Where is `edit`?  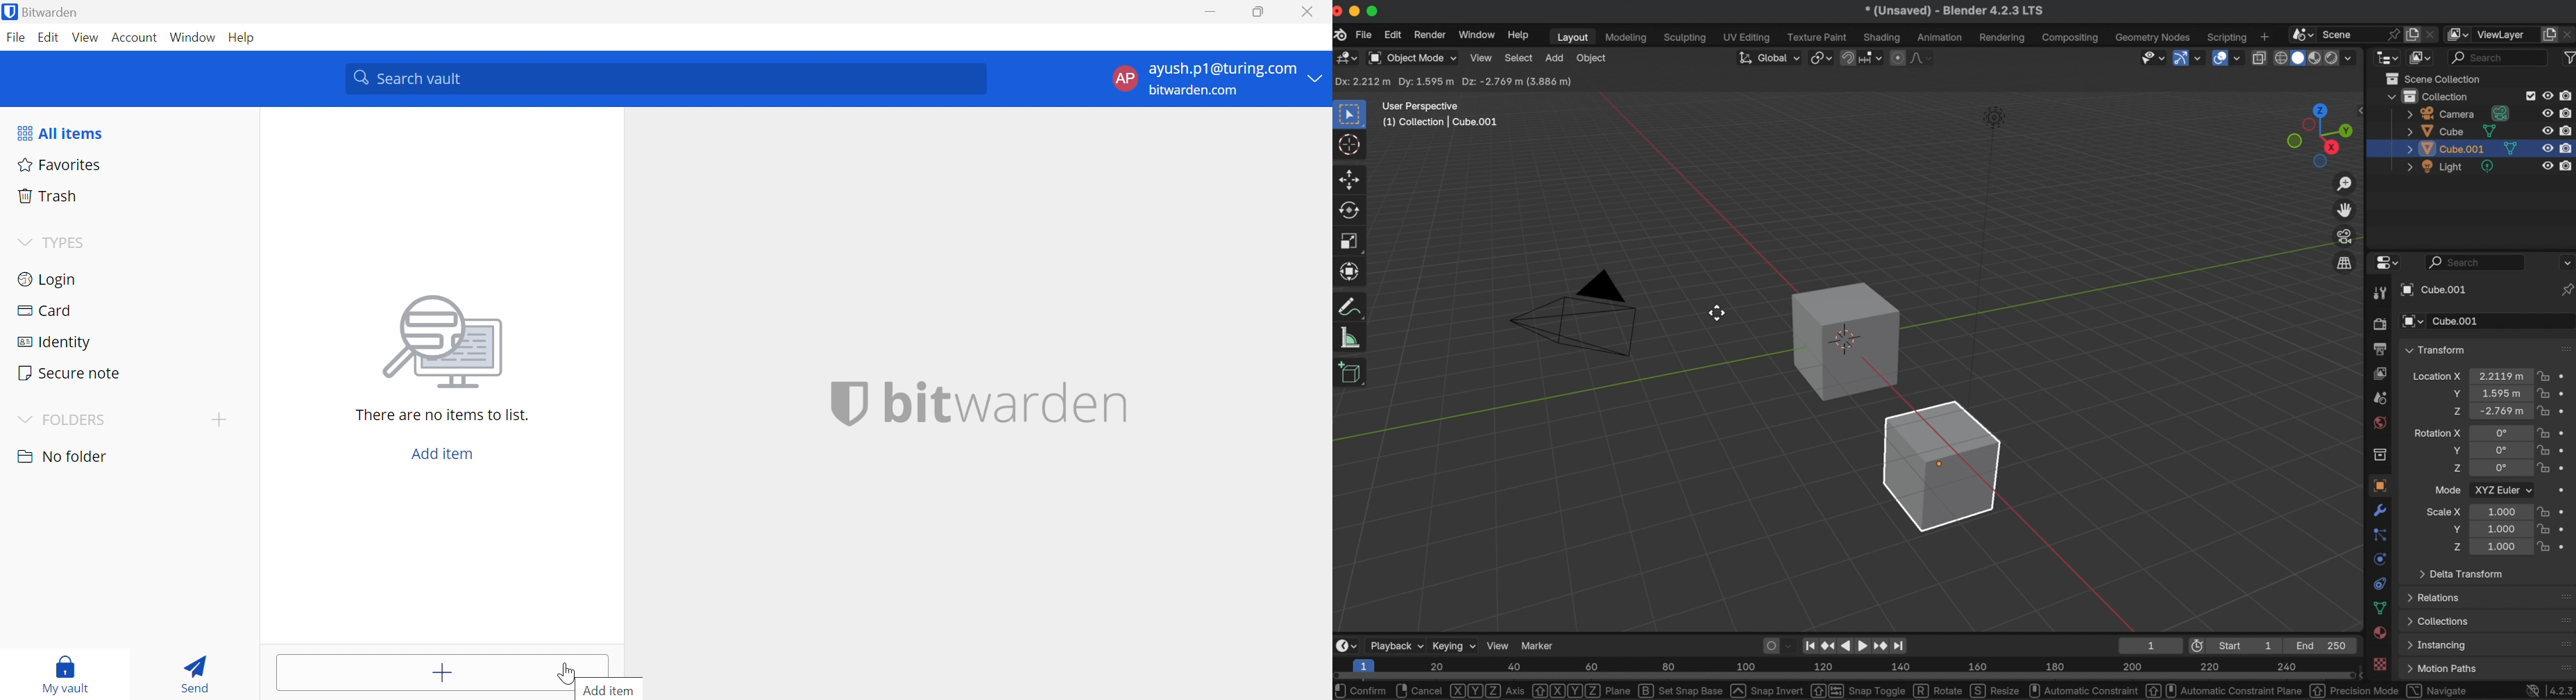
edit is located at coordinates (1393, 36).